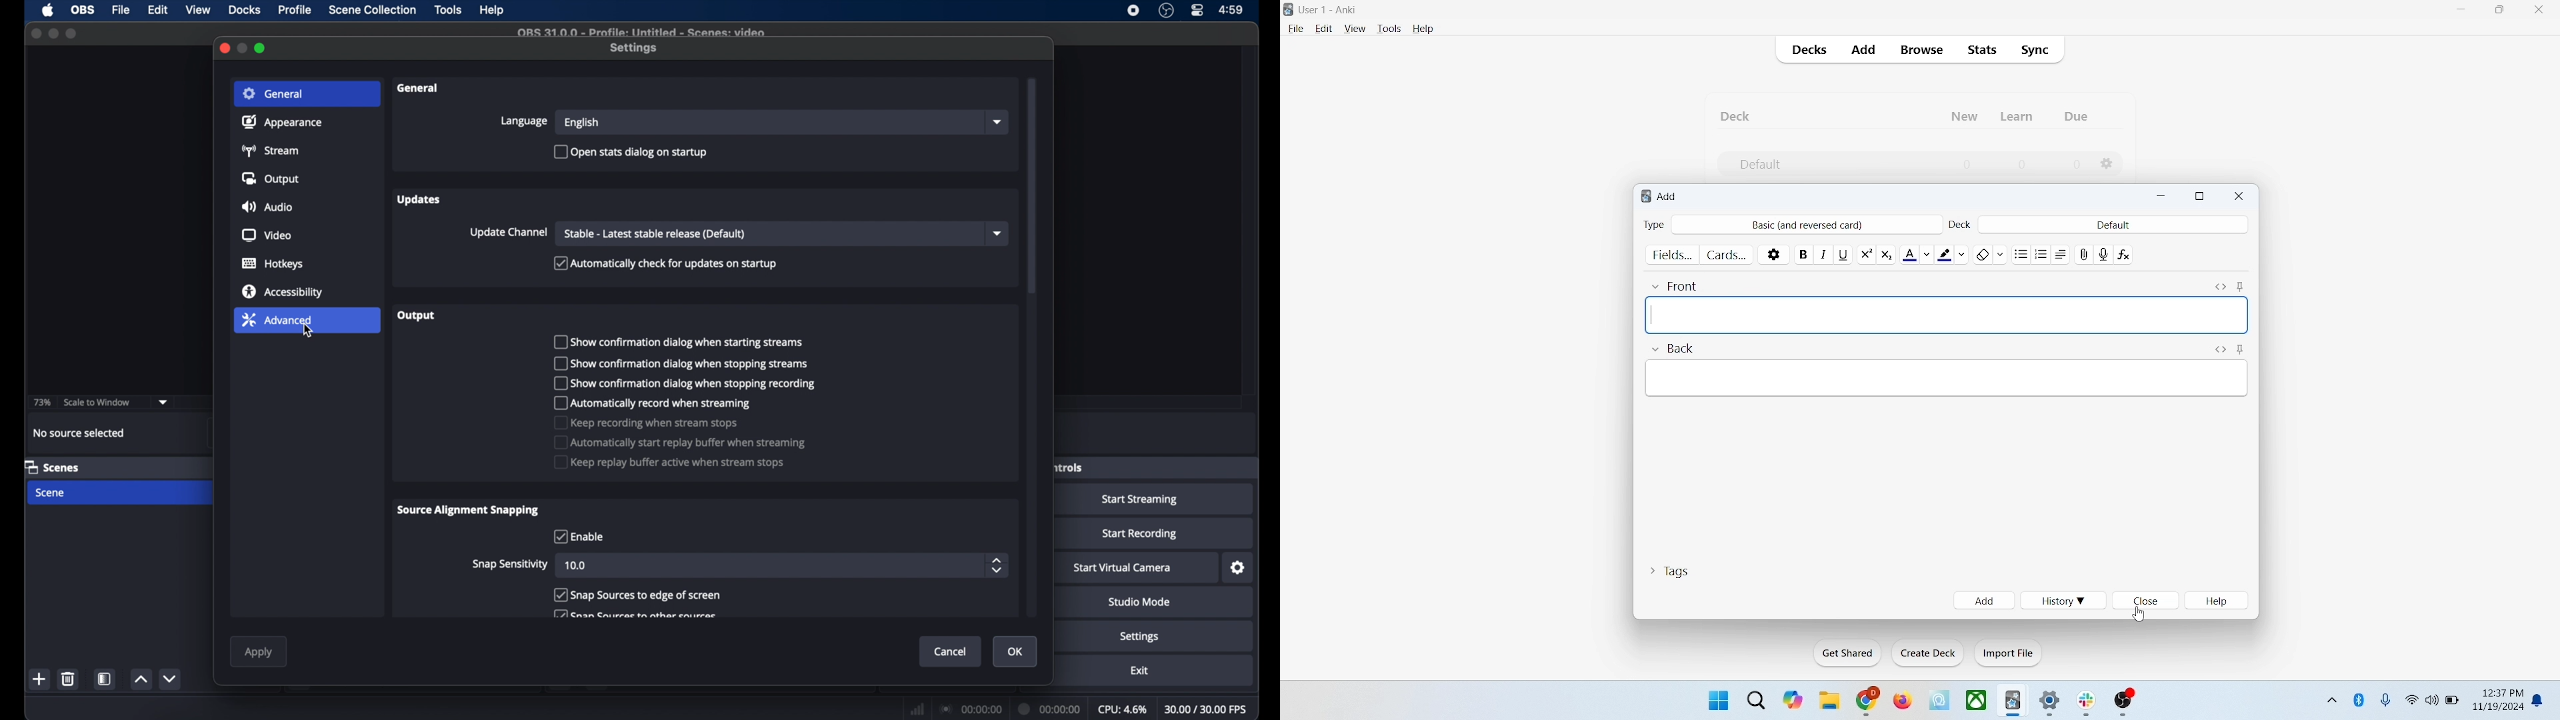 This screenshot has width=2576, height=728. I want to click on start streaming, so click(1140, 501).